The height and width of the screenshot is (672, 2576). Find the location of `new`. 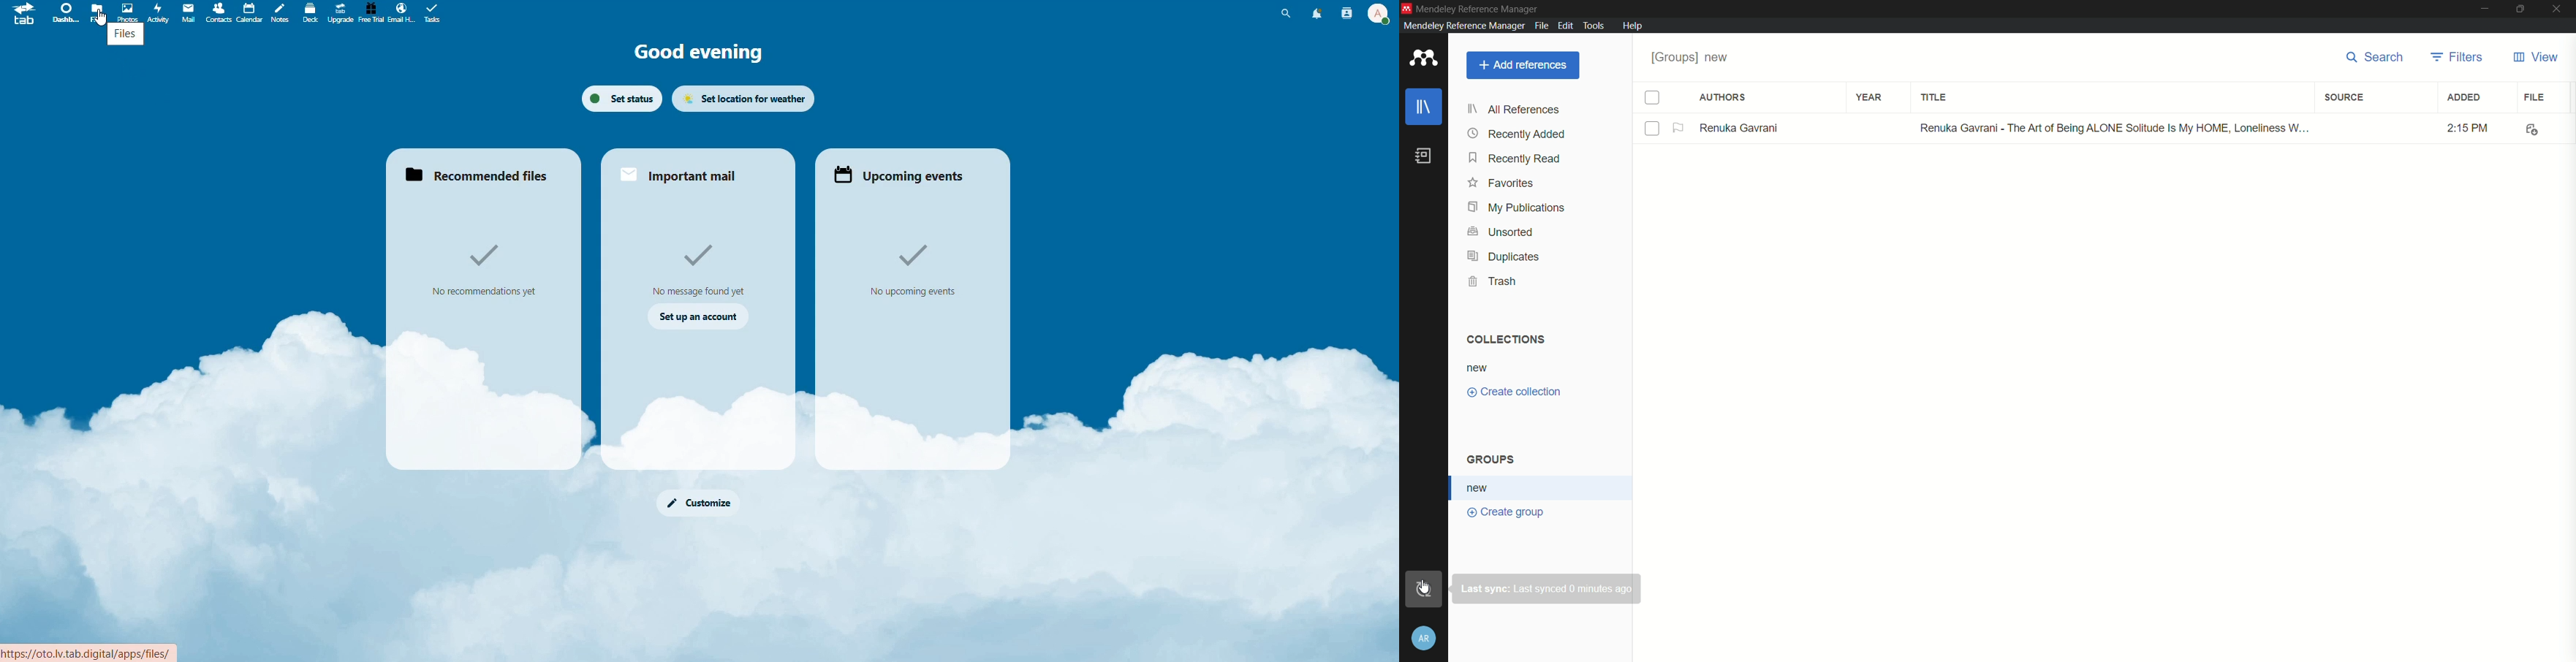

new is located at coordinates (1484, 370).